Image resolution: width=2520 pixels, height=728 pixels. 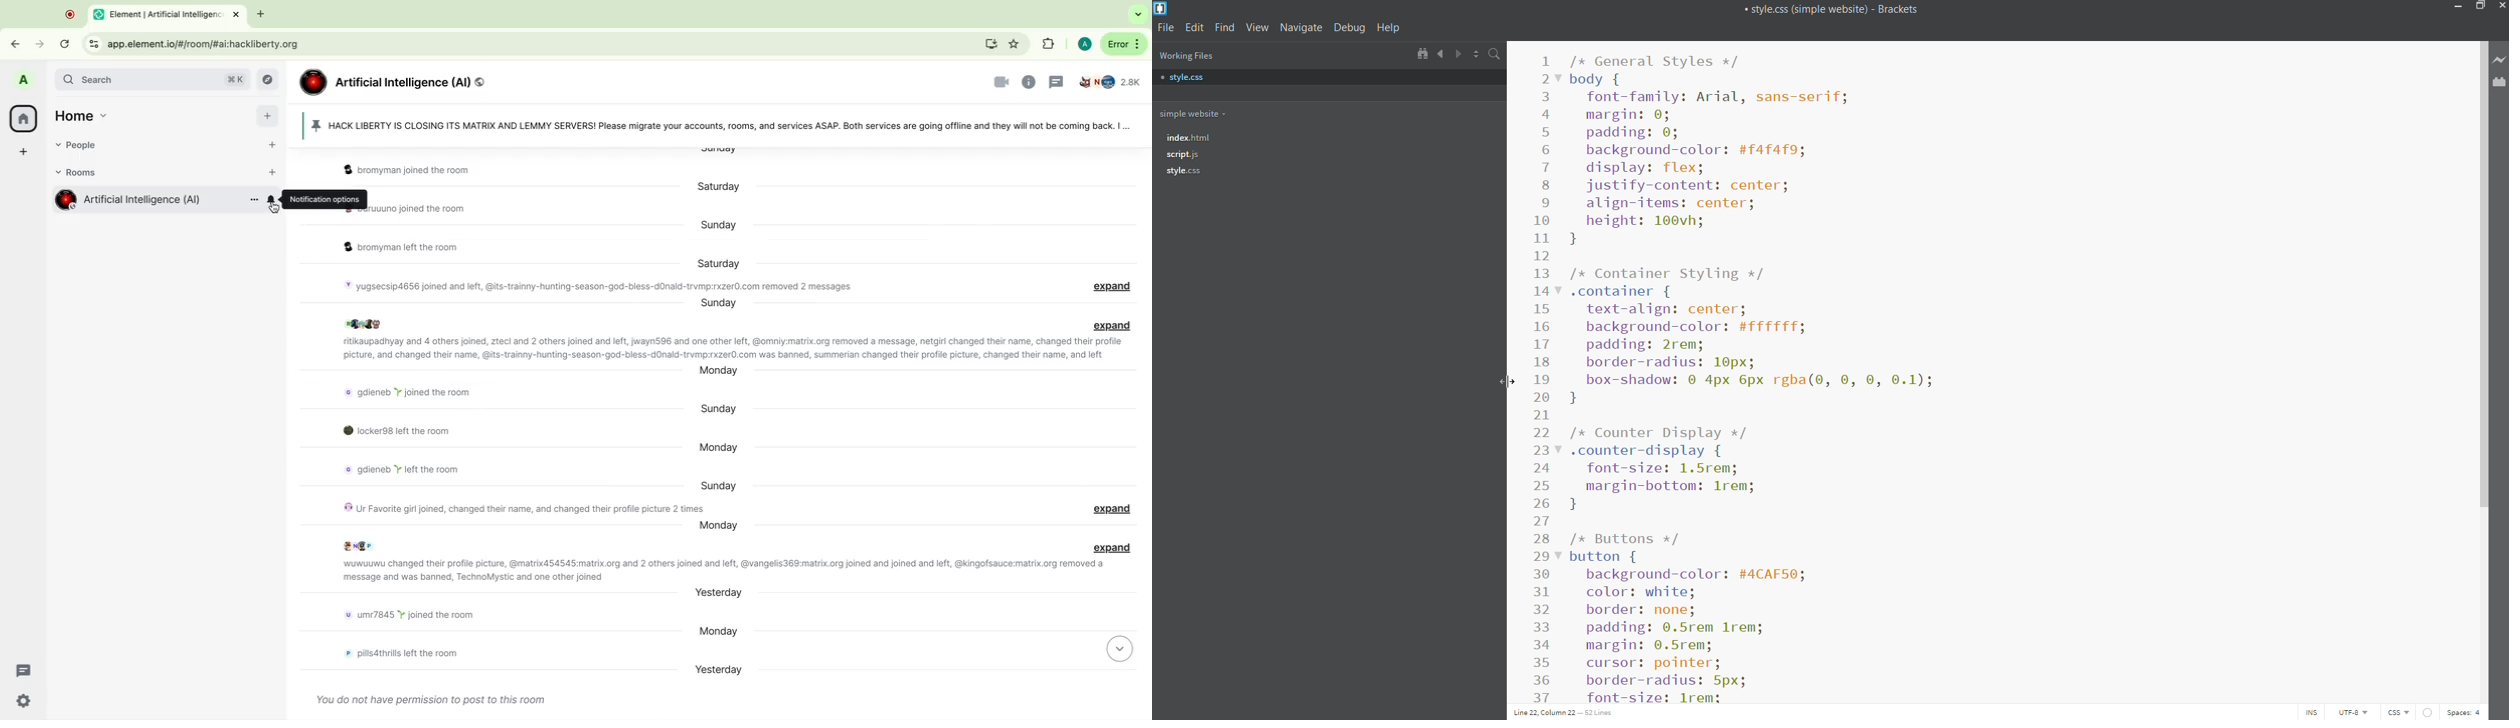 What do you see at coordinates (154, 15) in the screenshot?
I see `Tabs` at bounding box center [154, 15].